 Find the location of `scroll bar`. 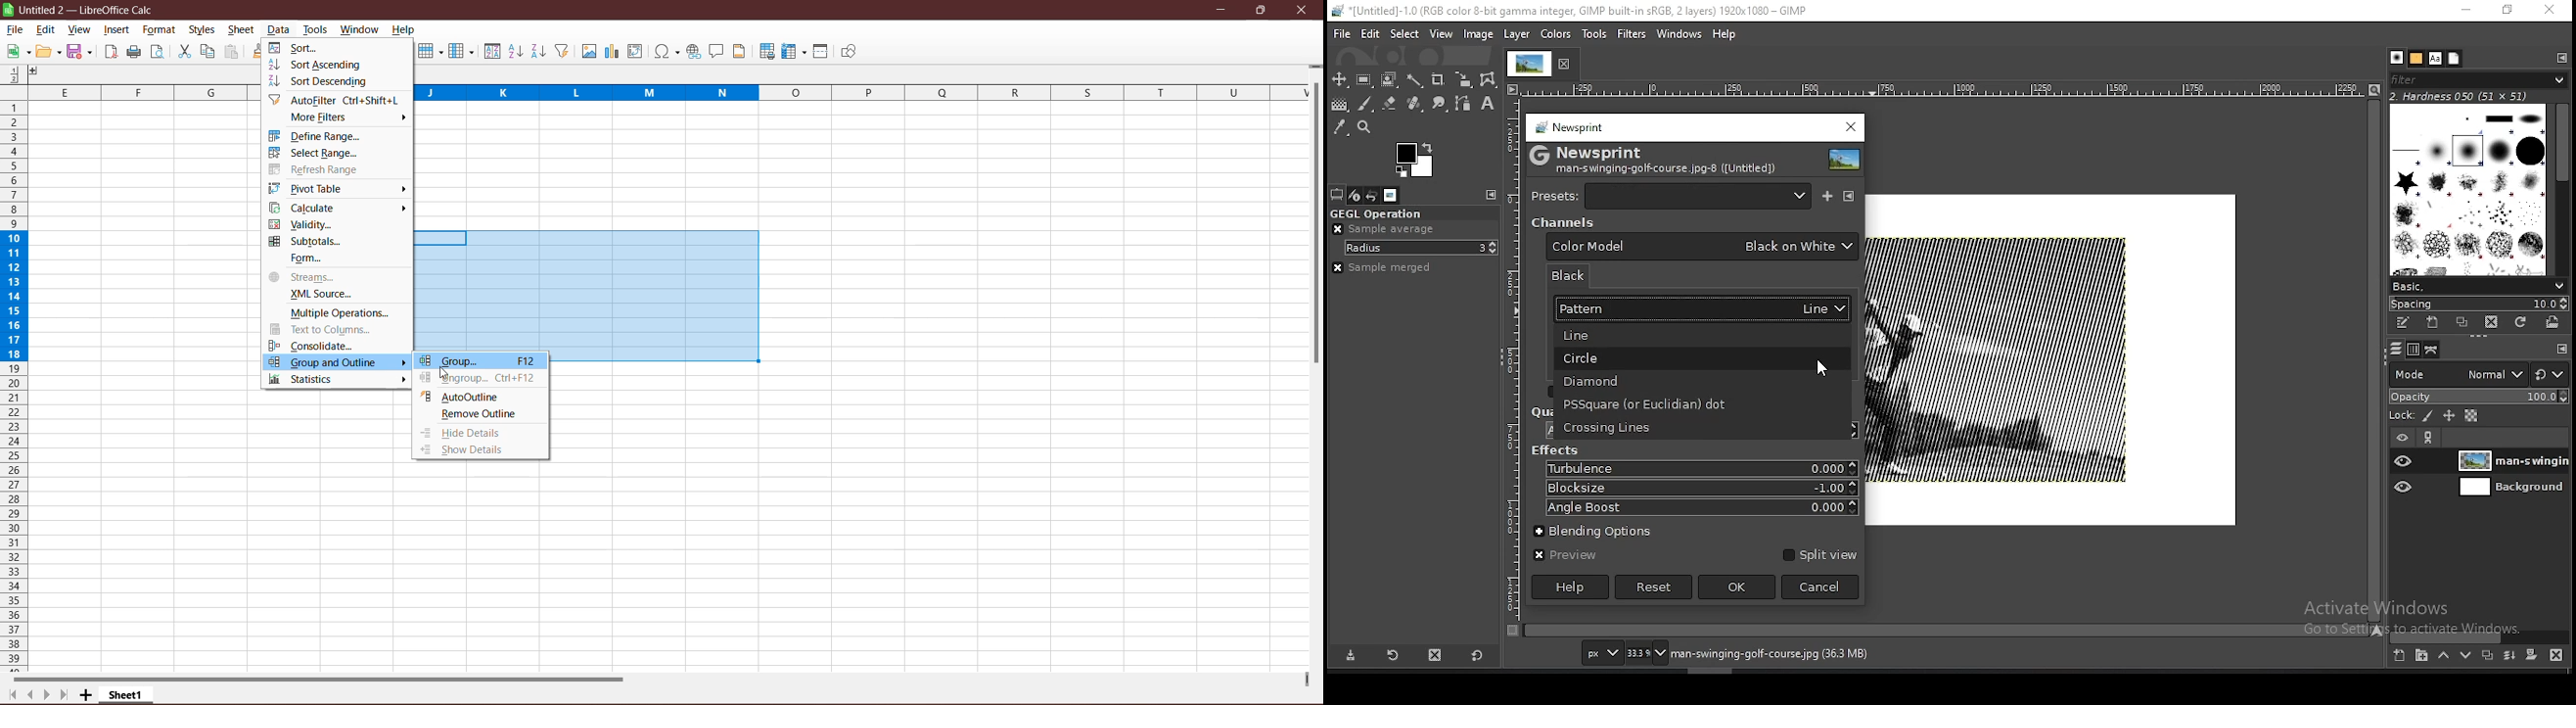

scroll bar is located at coordinates (2557, 189).